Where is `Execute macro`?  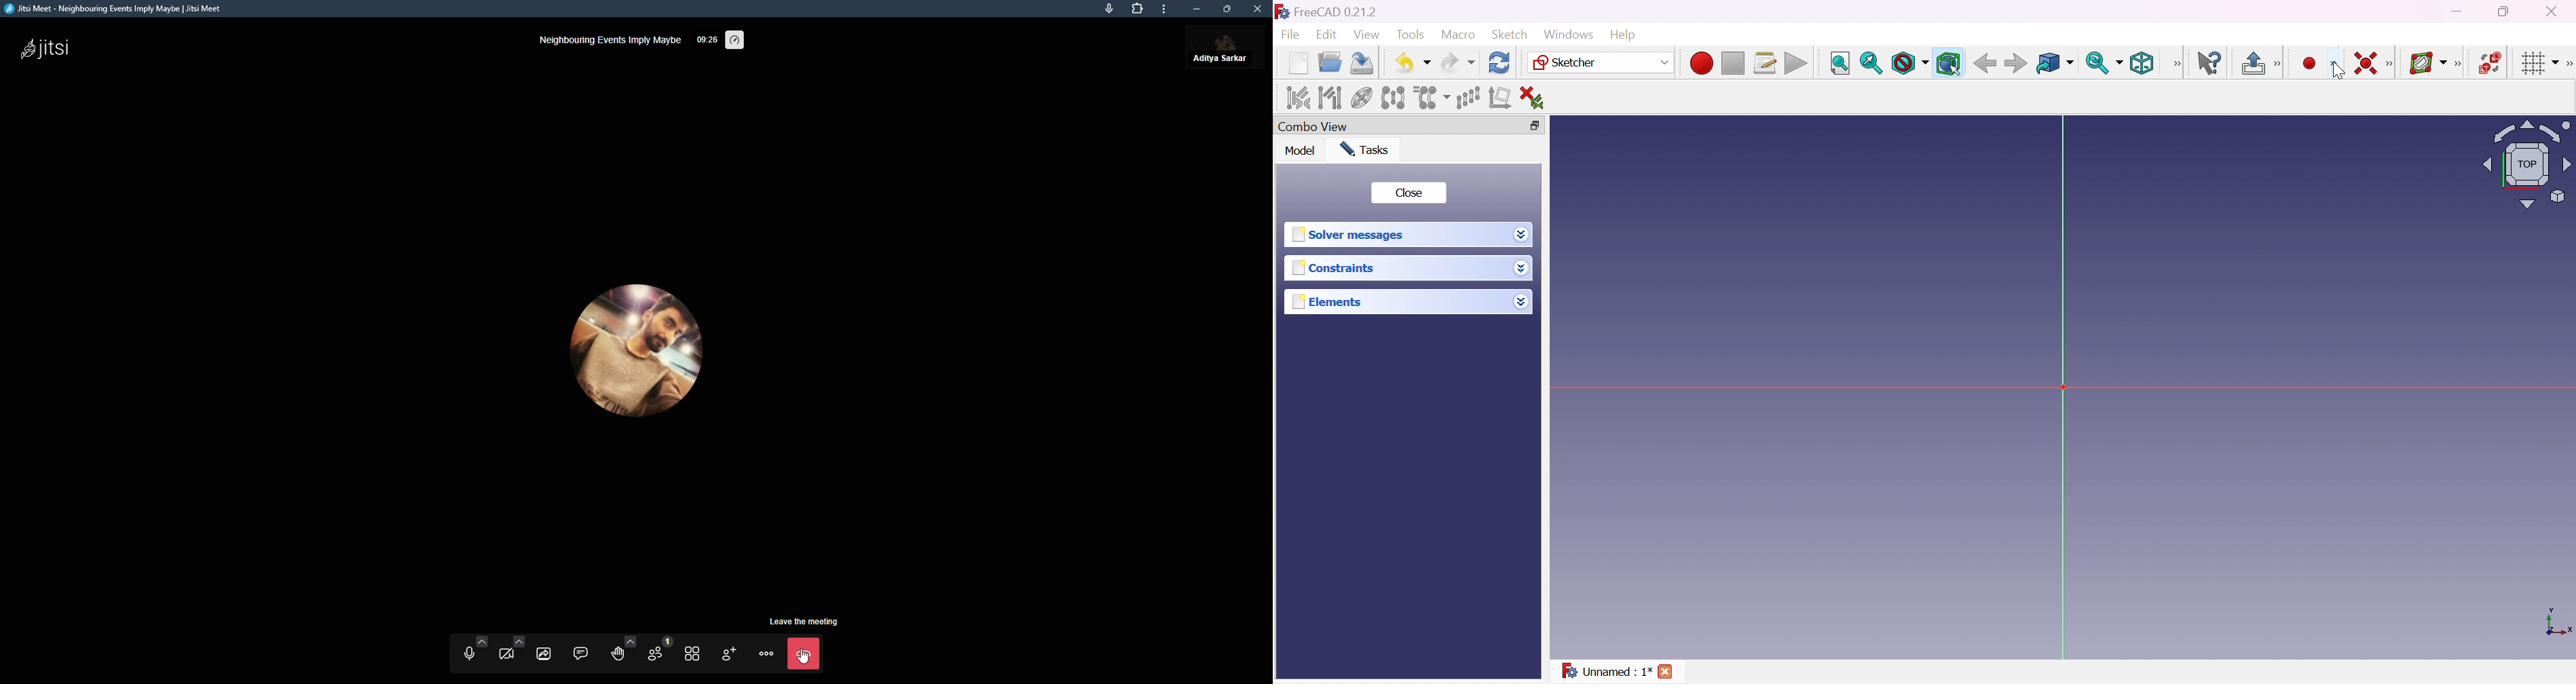
Execute macro is located at coordinates (1797, 64).